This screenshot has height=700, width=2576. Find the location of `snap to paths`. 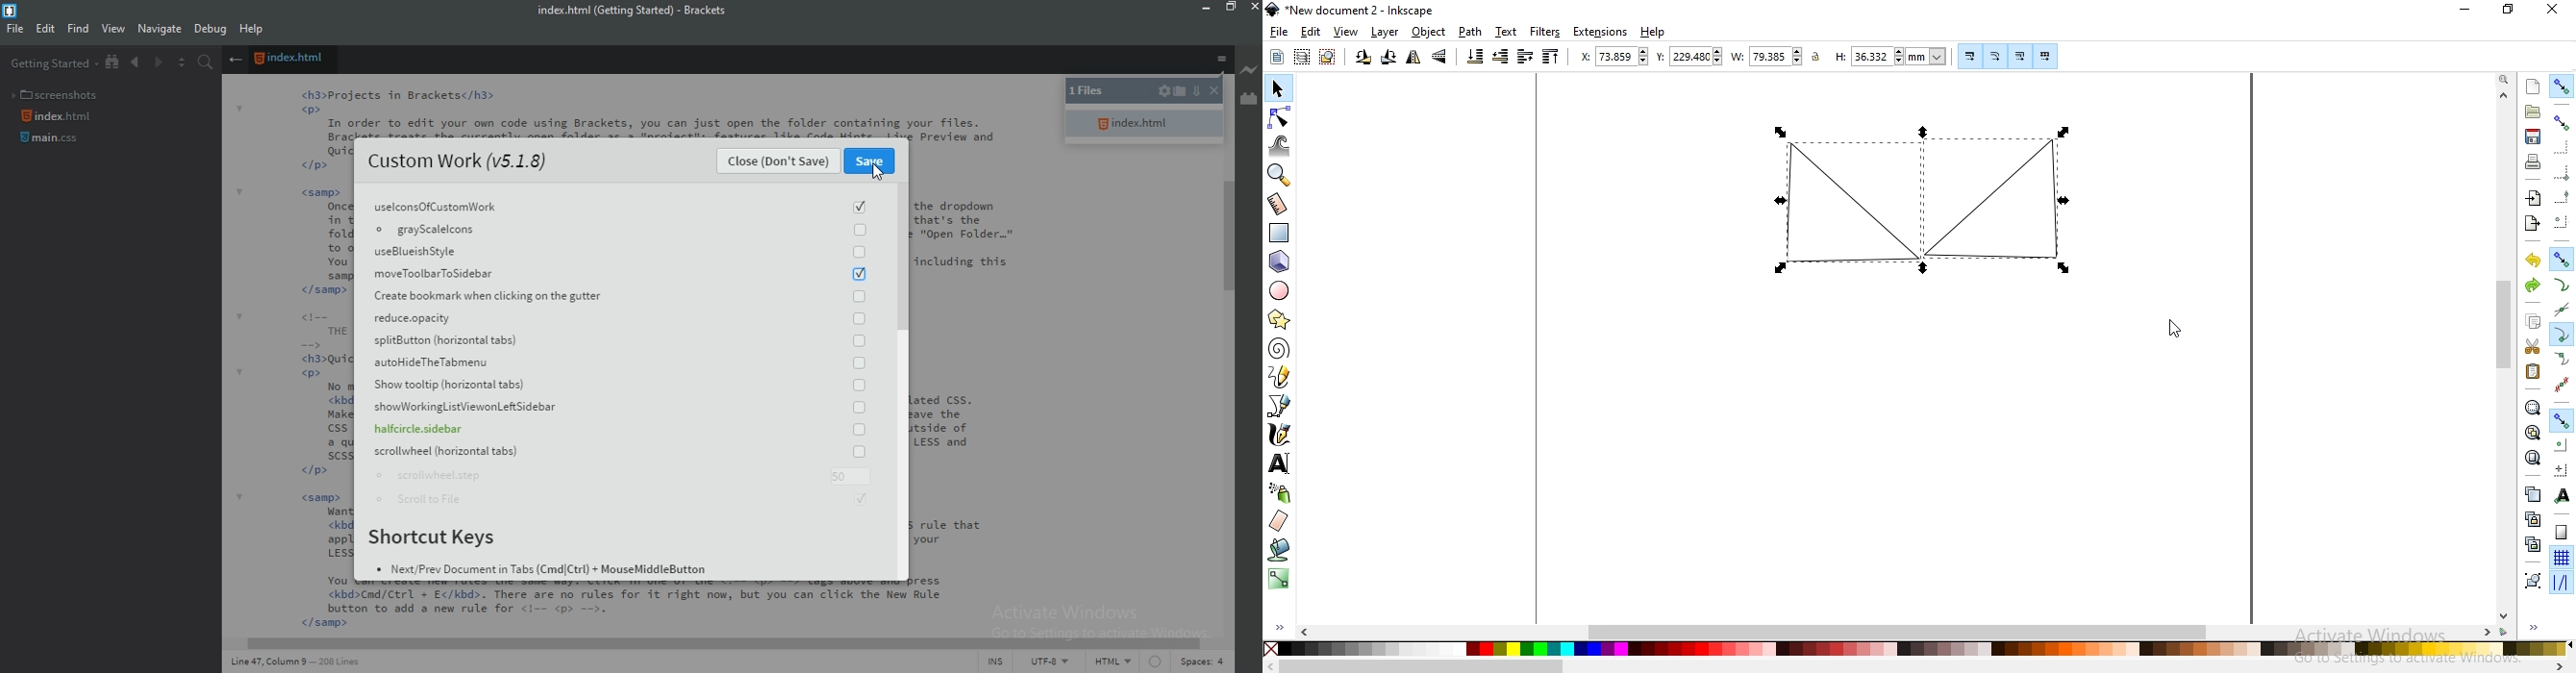

snap to paths is located at coordinates (2561, 285).